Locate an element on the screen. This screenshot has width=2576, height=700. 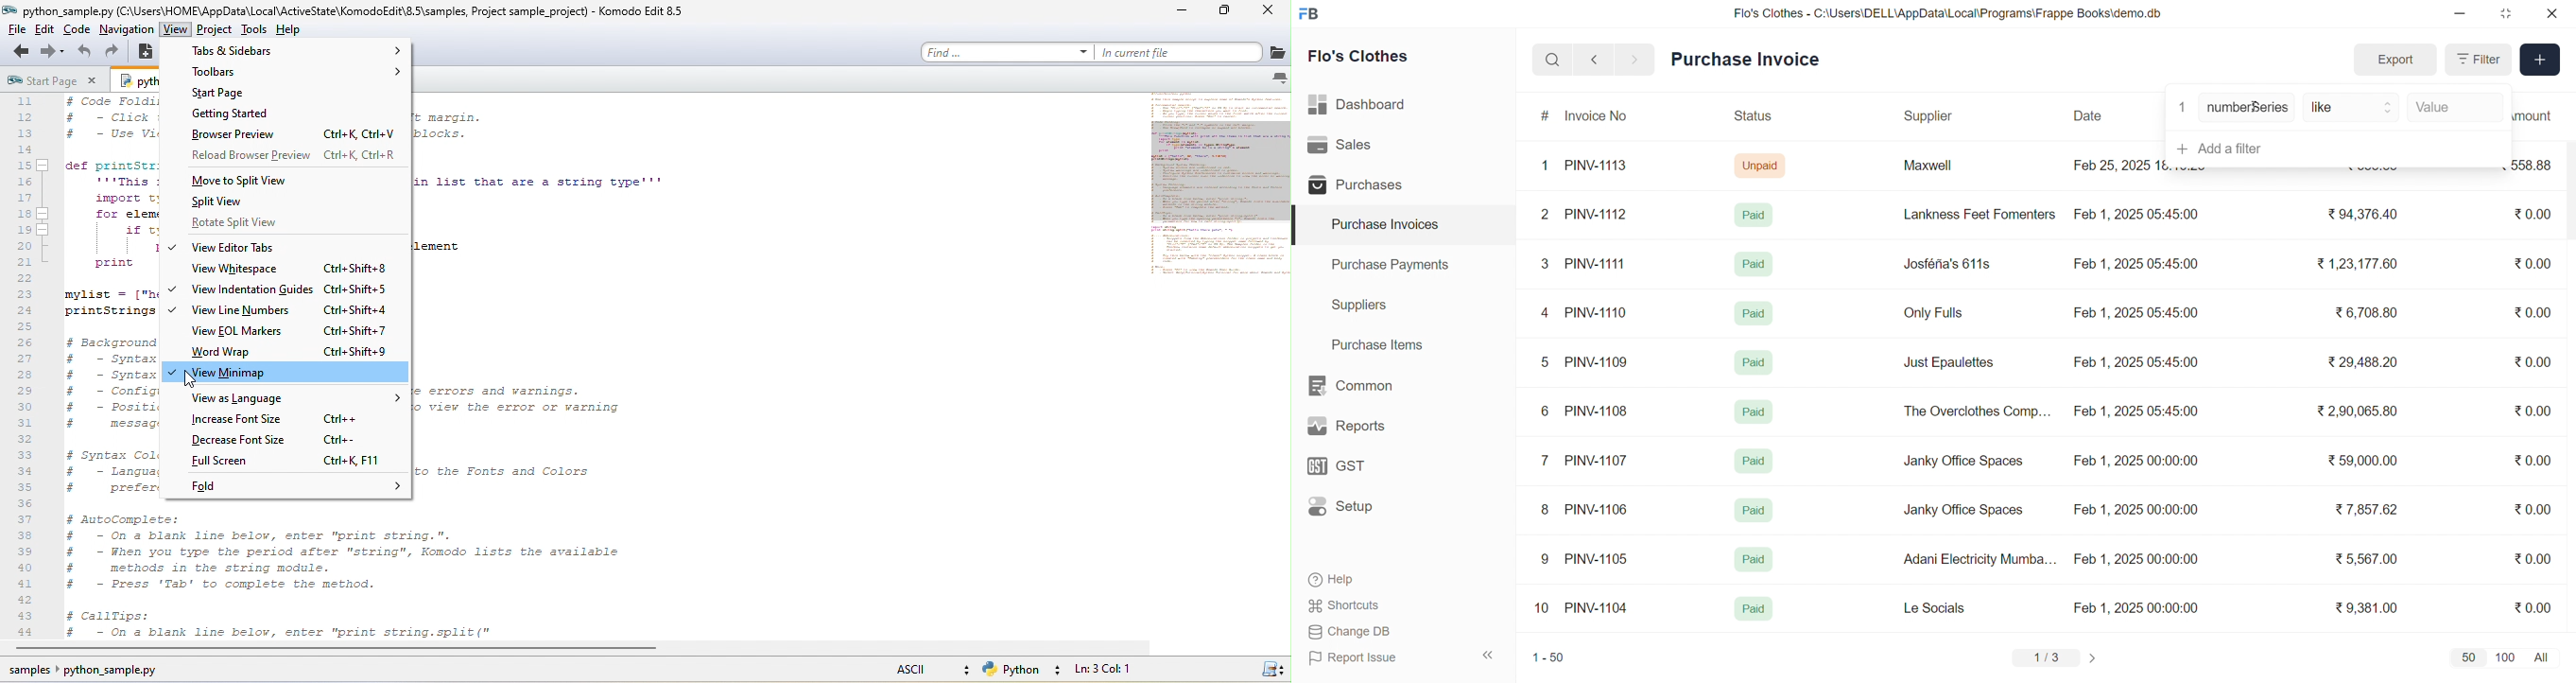
Help is located at coordinates (1374, 581).